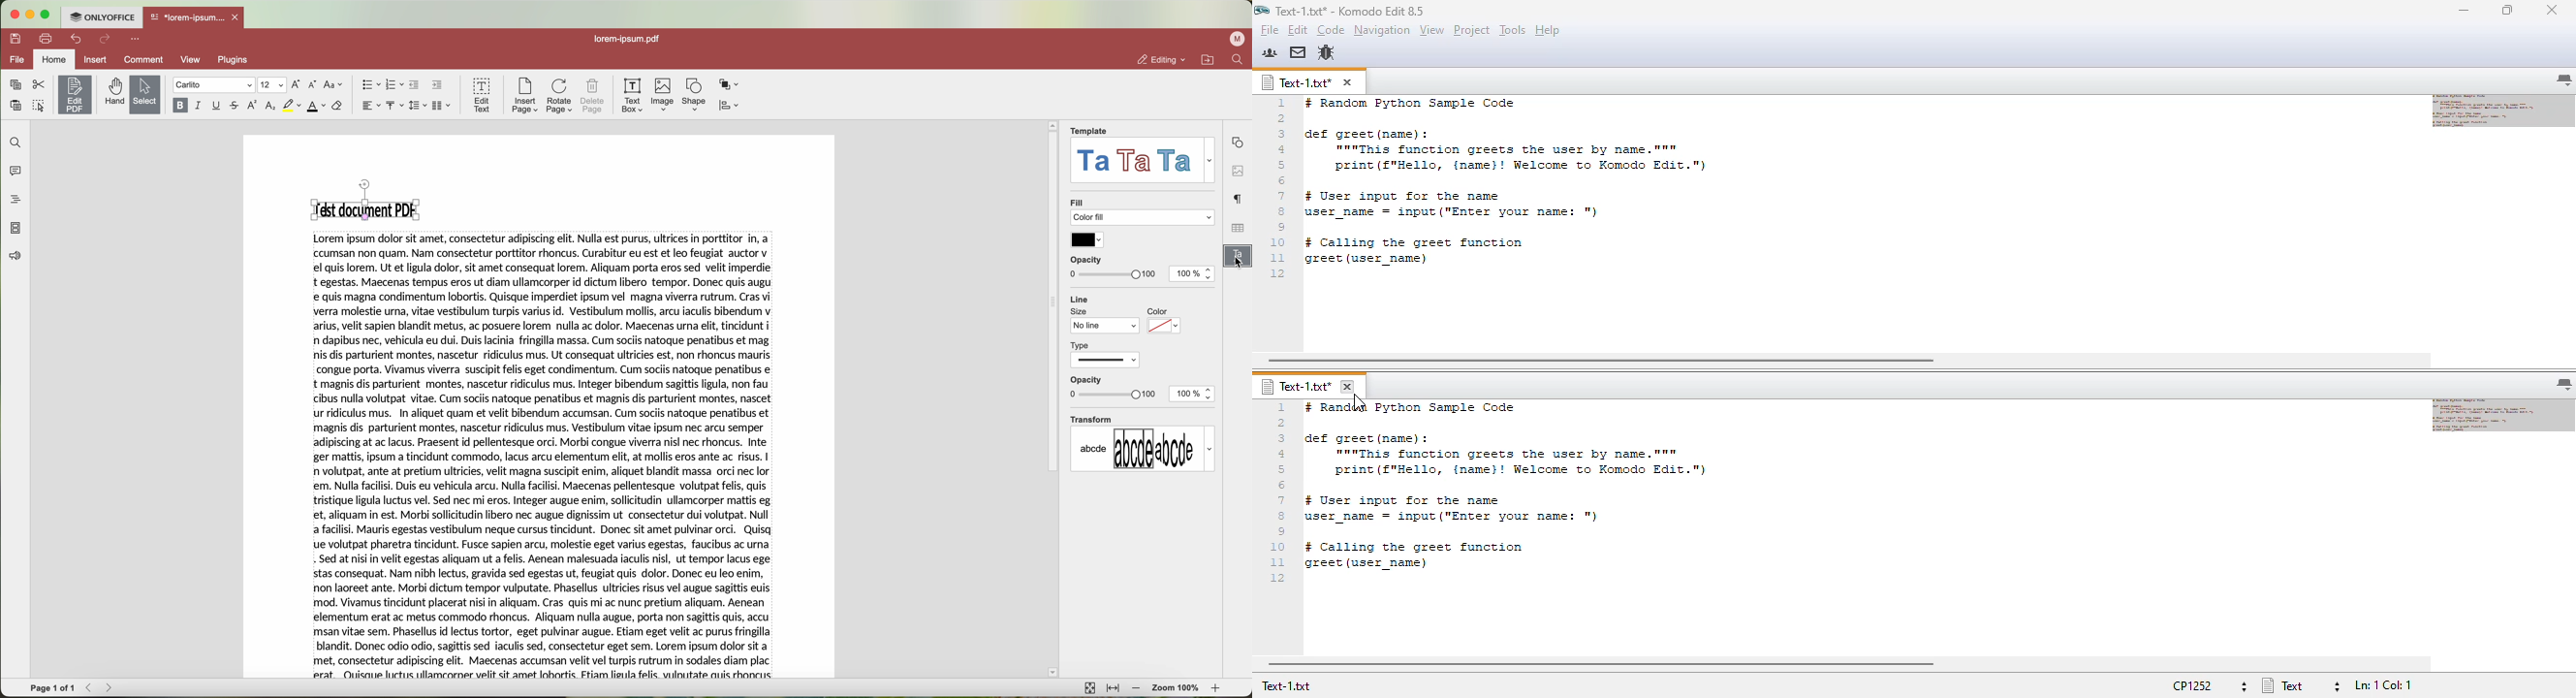  Describe the element at coordinates (2508, 11) in the screenshot. I see `maximize` at that location.